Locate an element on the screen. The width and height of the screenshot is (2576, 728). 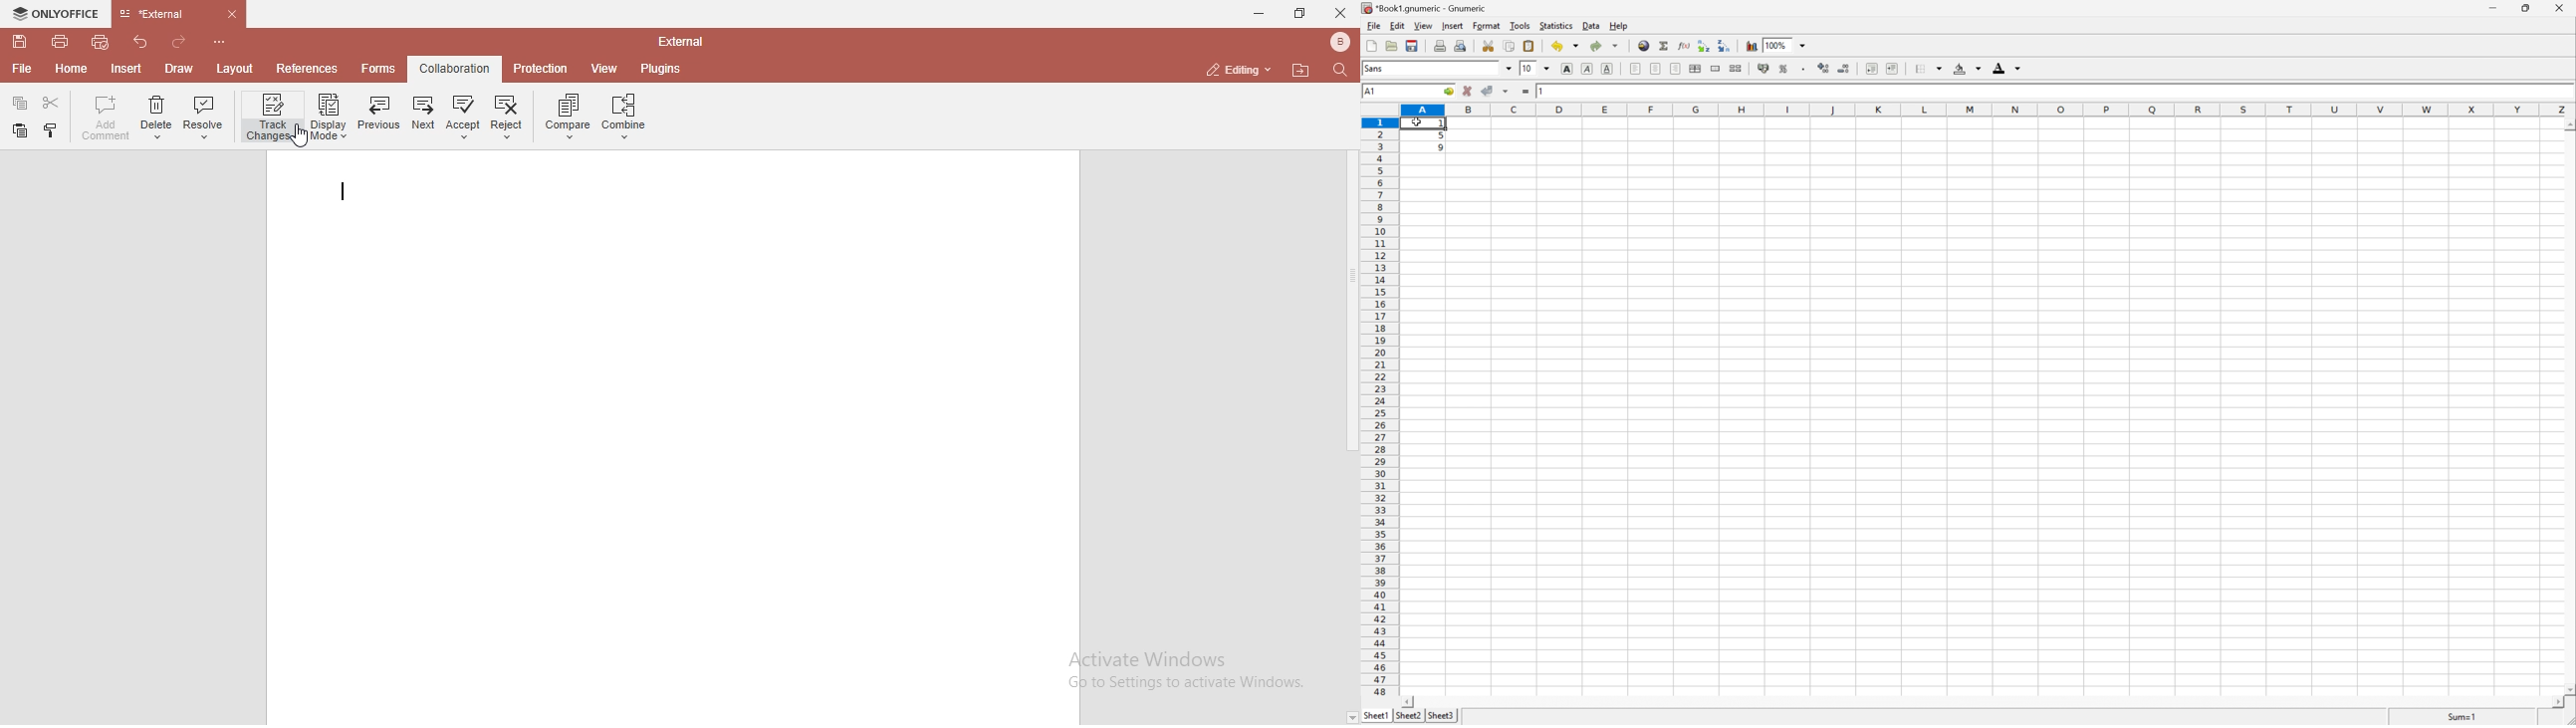
file tab name is located at coordinates (181, 14).